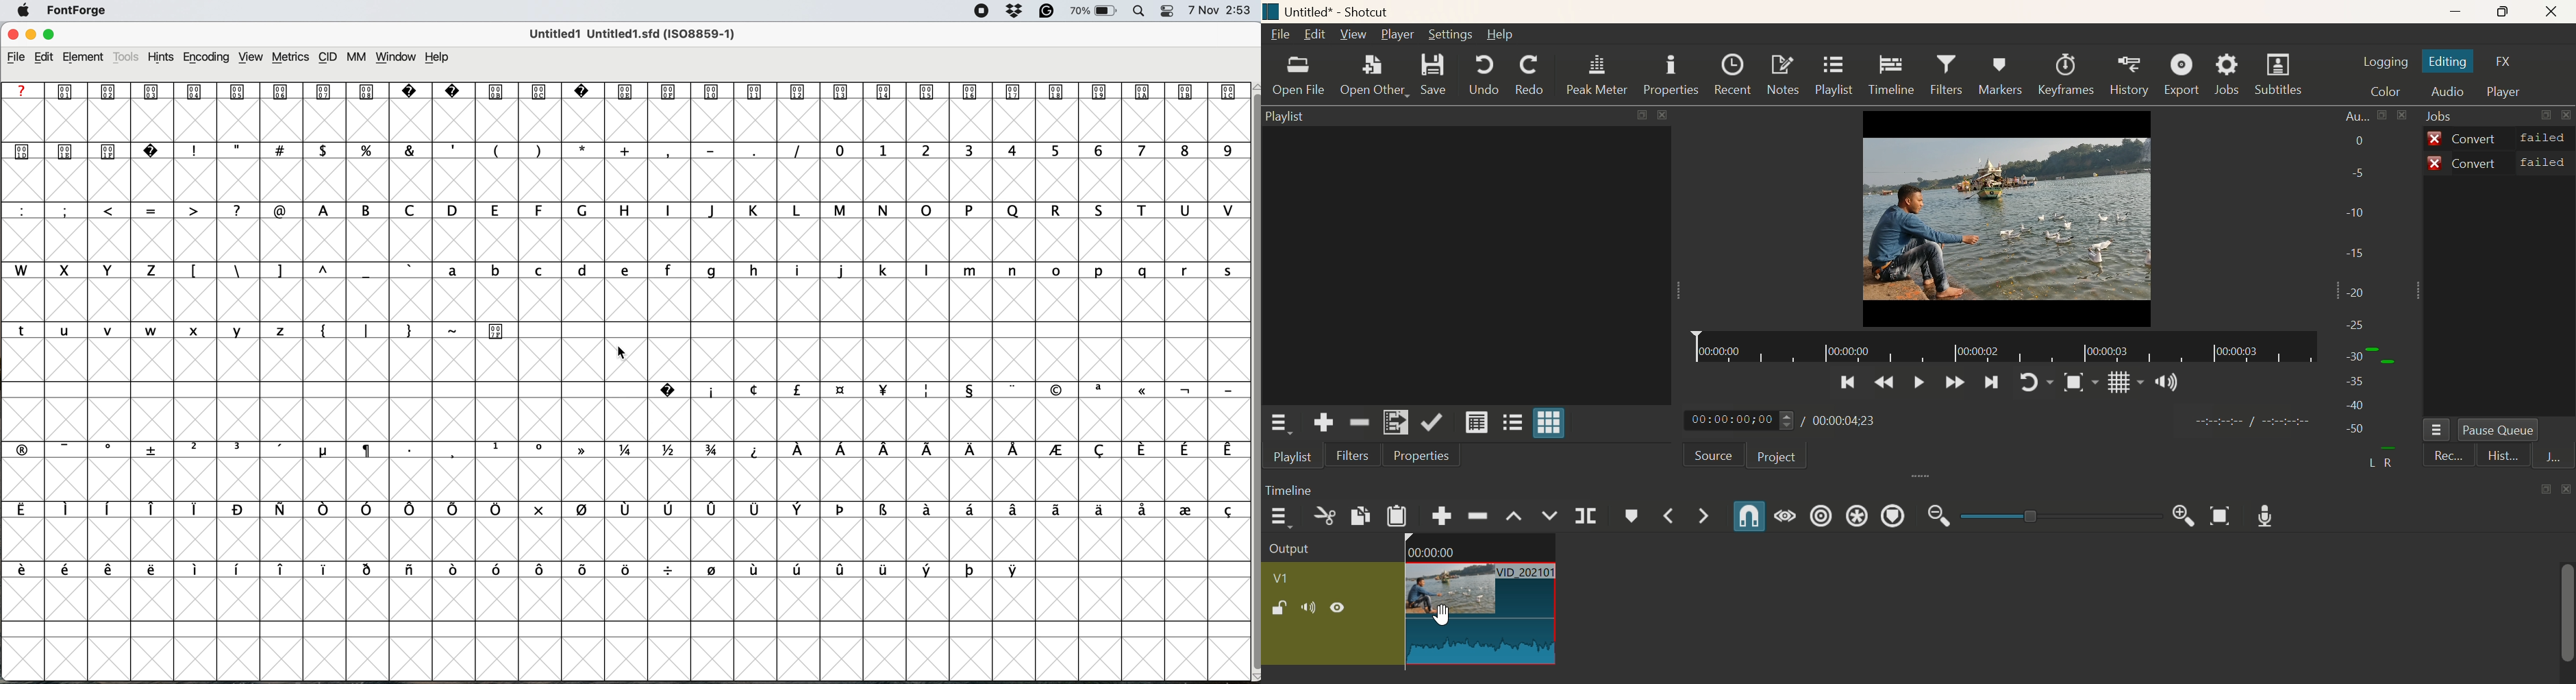 The height and width of the screenshot is (700, 2576). What do you see at coordinates (1847, 386) in the screenshot?
I see `Previoous` at bounding box center [1847, 386].